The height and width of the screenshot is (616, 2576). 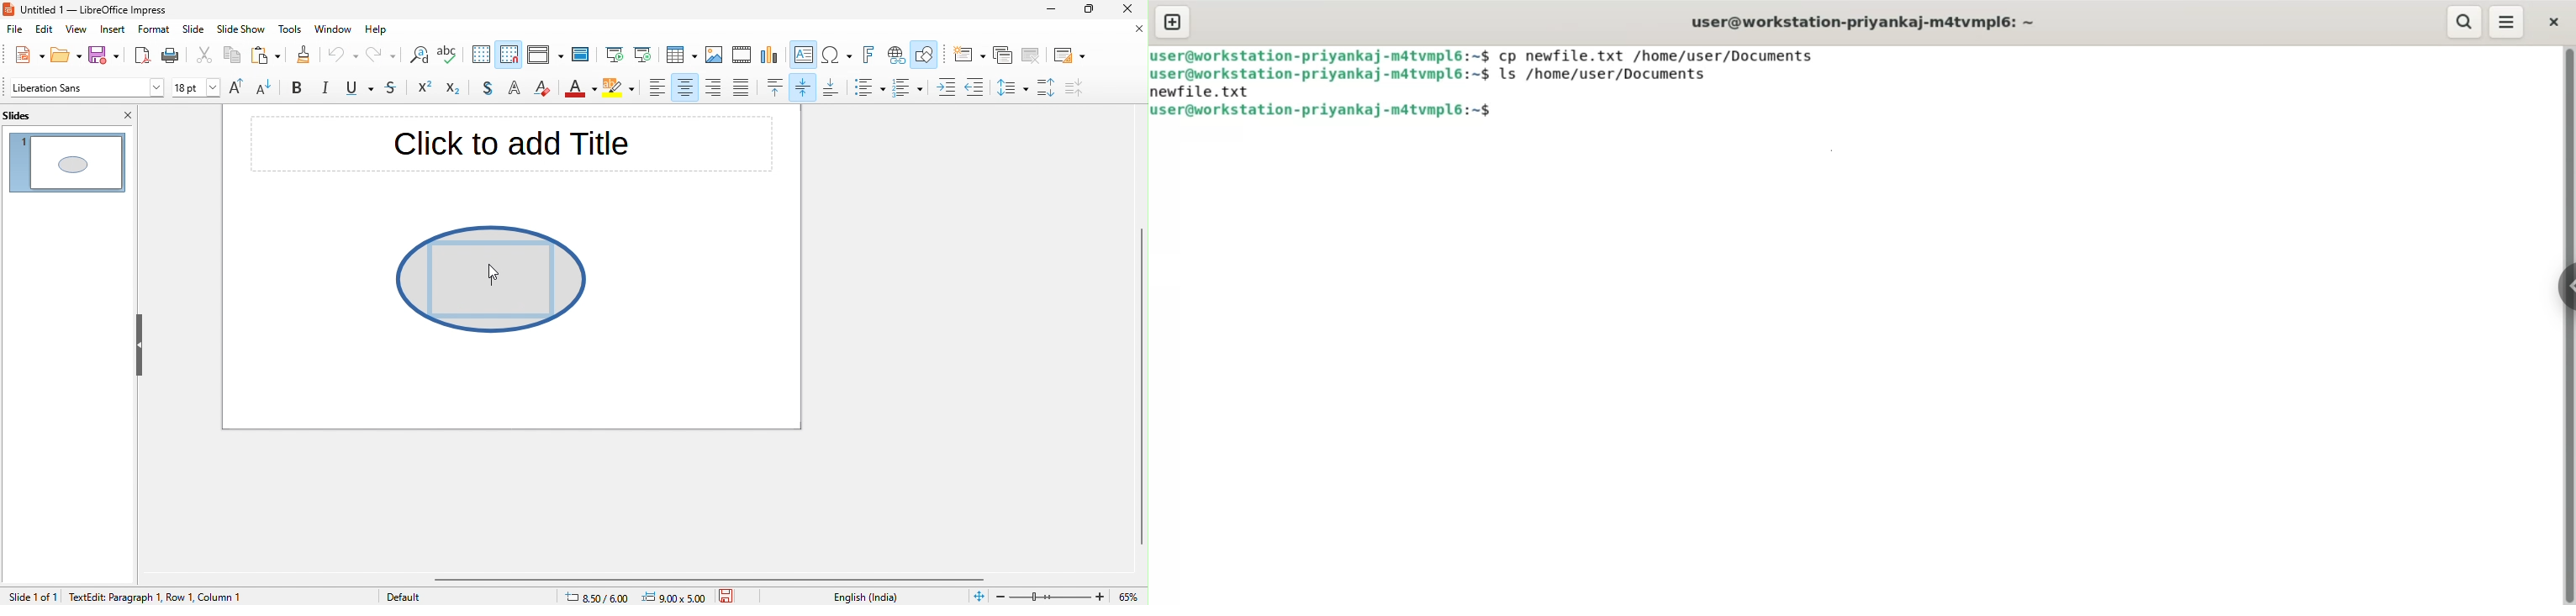 What do you see at coordinates (139, 345) in the screenshot?
I see `hide` at bounding box center [139, 345].